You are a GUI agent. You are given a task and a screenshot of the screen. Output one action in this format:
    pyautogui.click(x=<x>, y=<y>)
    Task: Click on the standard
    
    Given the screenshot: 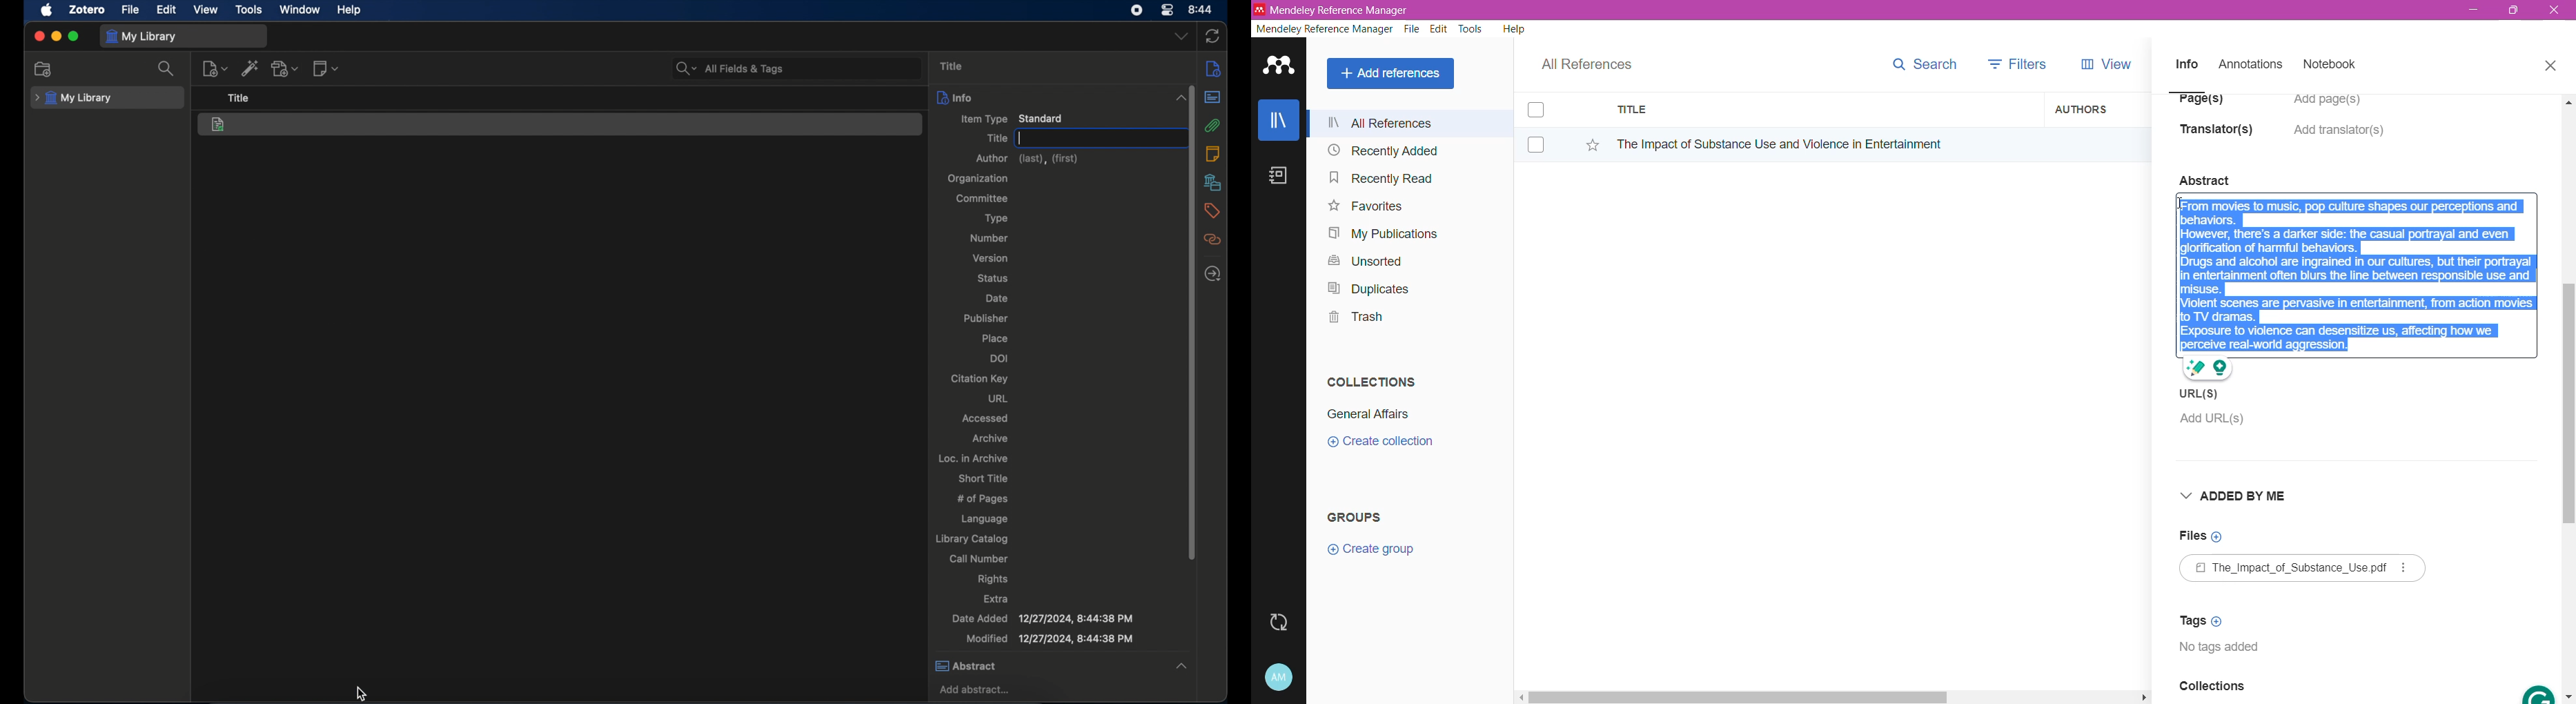 What is the action you would take?
    pyautogui.click(x=220, y=125)
    